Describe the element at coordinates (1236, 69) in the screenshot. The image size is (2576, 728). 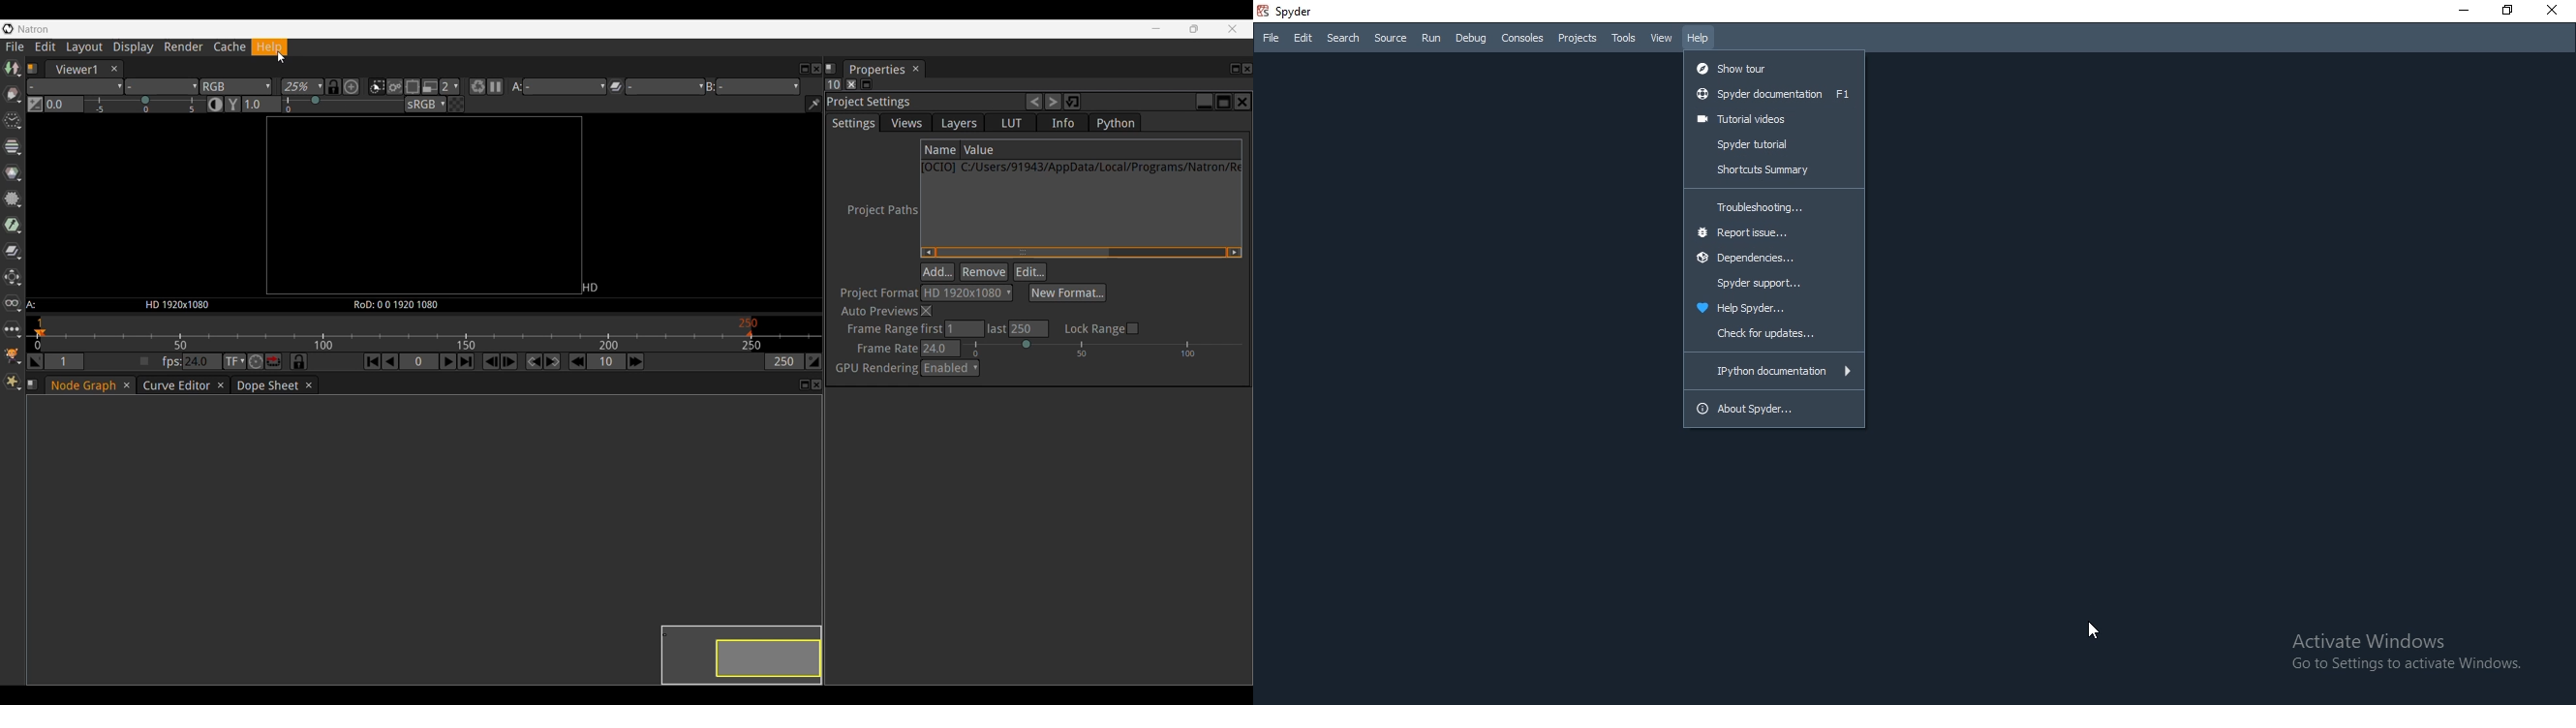
I see `Float properties panel` at that location.